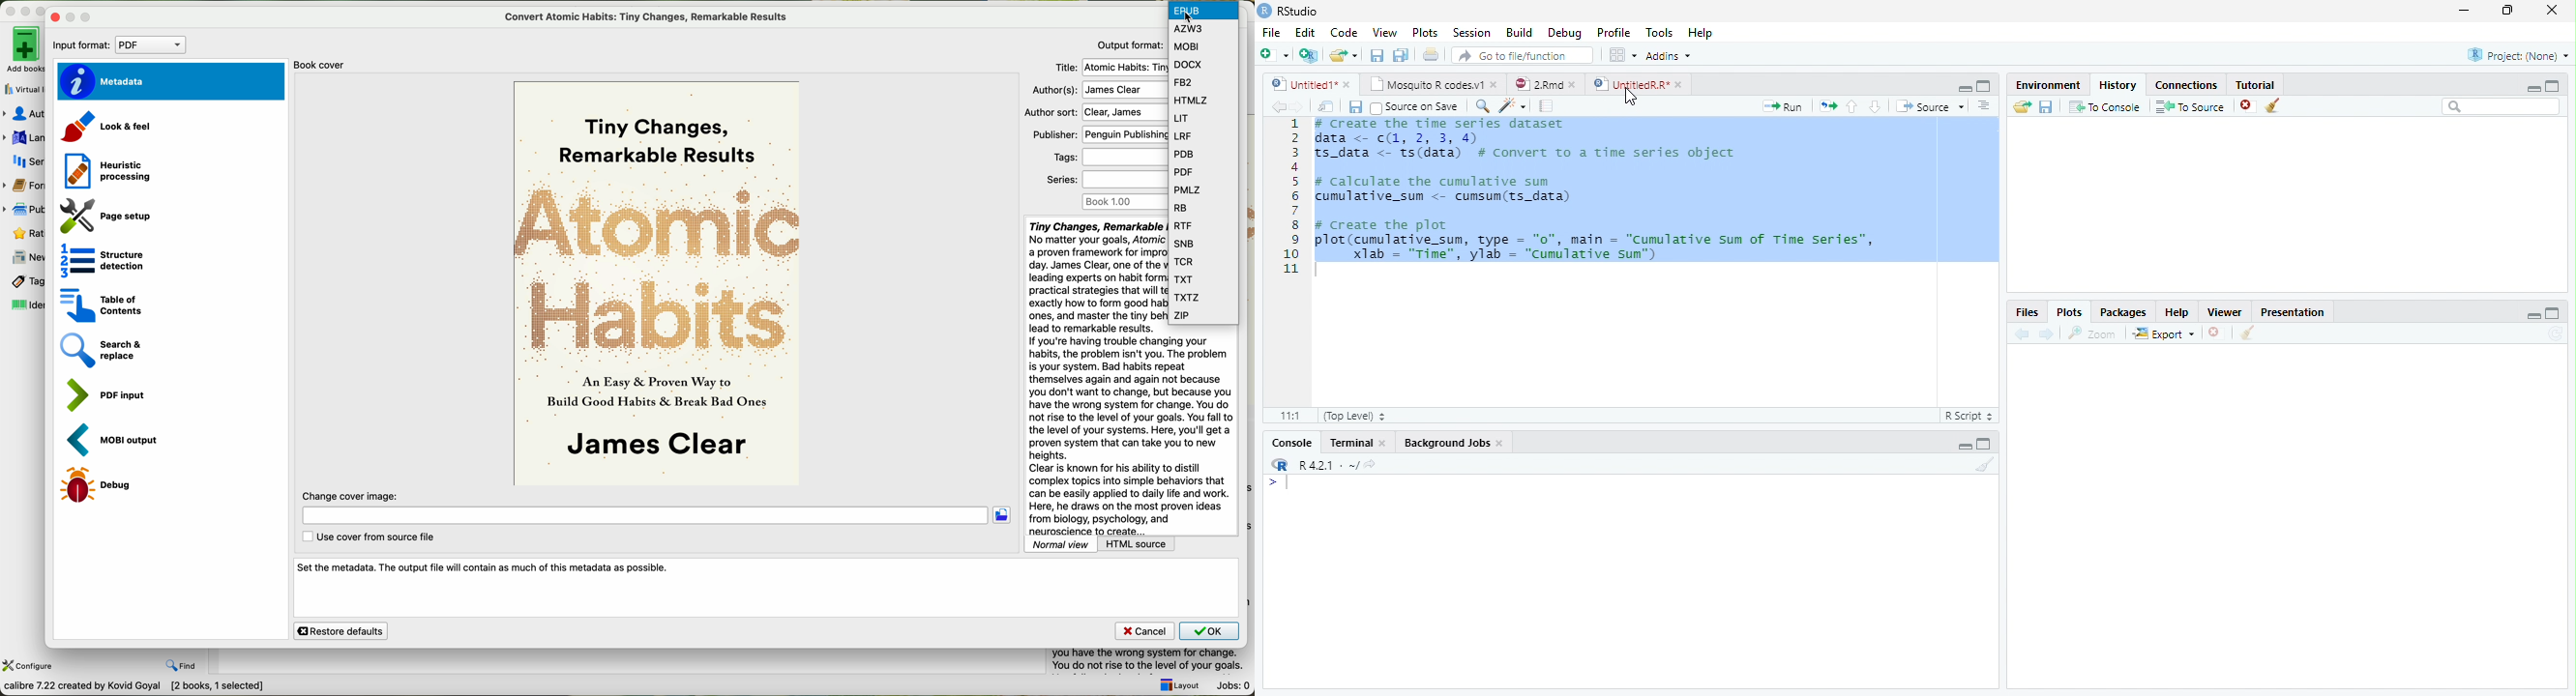 The width and height of the screenshot is (2576, 700). What do you see at coordinates (1985, 88) in the screenshot?
I see `Maximize` at bounding box center [1985, 88].